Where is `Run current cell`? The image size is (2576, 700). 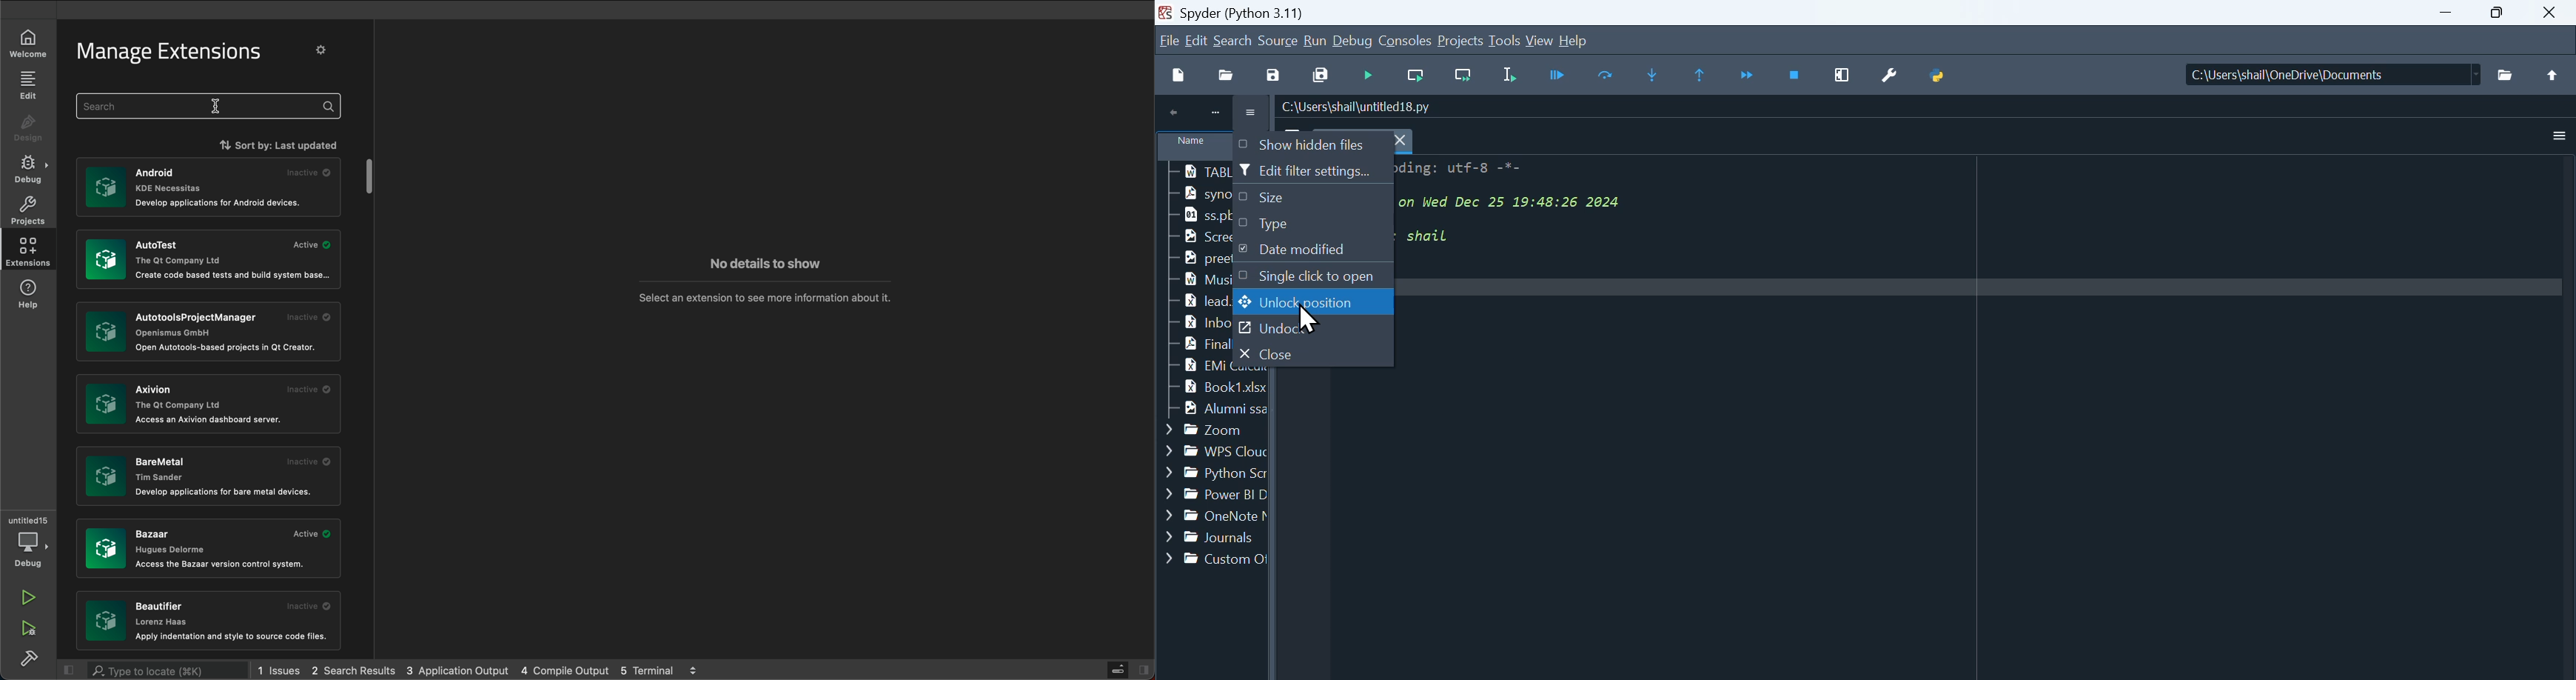
Run current cell is located at coordinates (1413, 76).